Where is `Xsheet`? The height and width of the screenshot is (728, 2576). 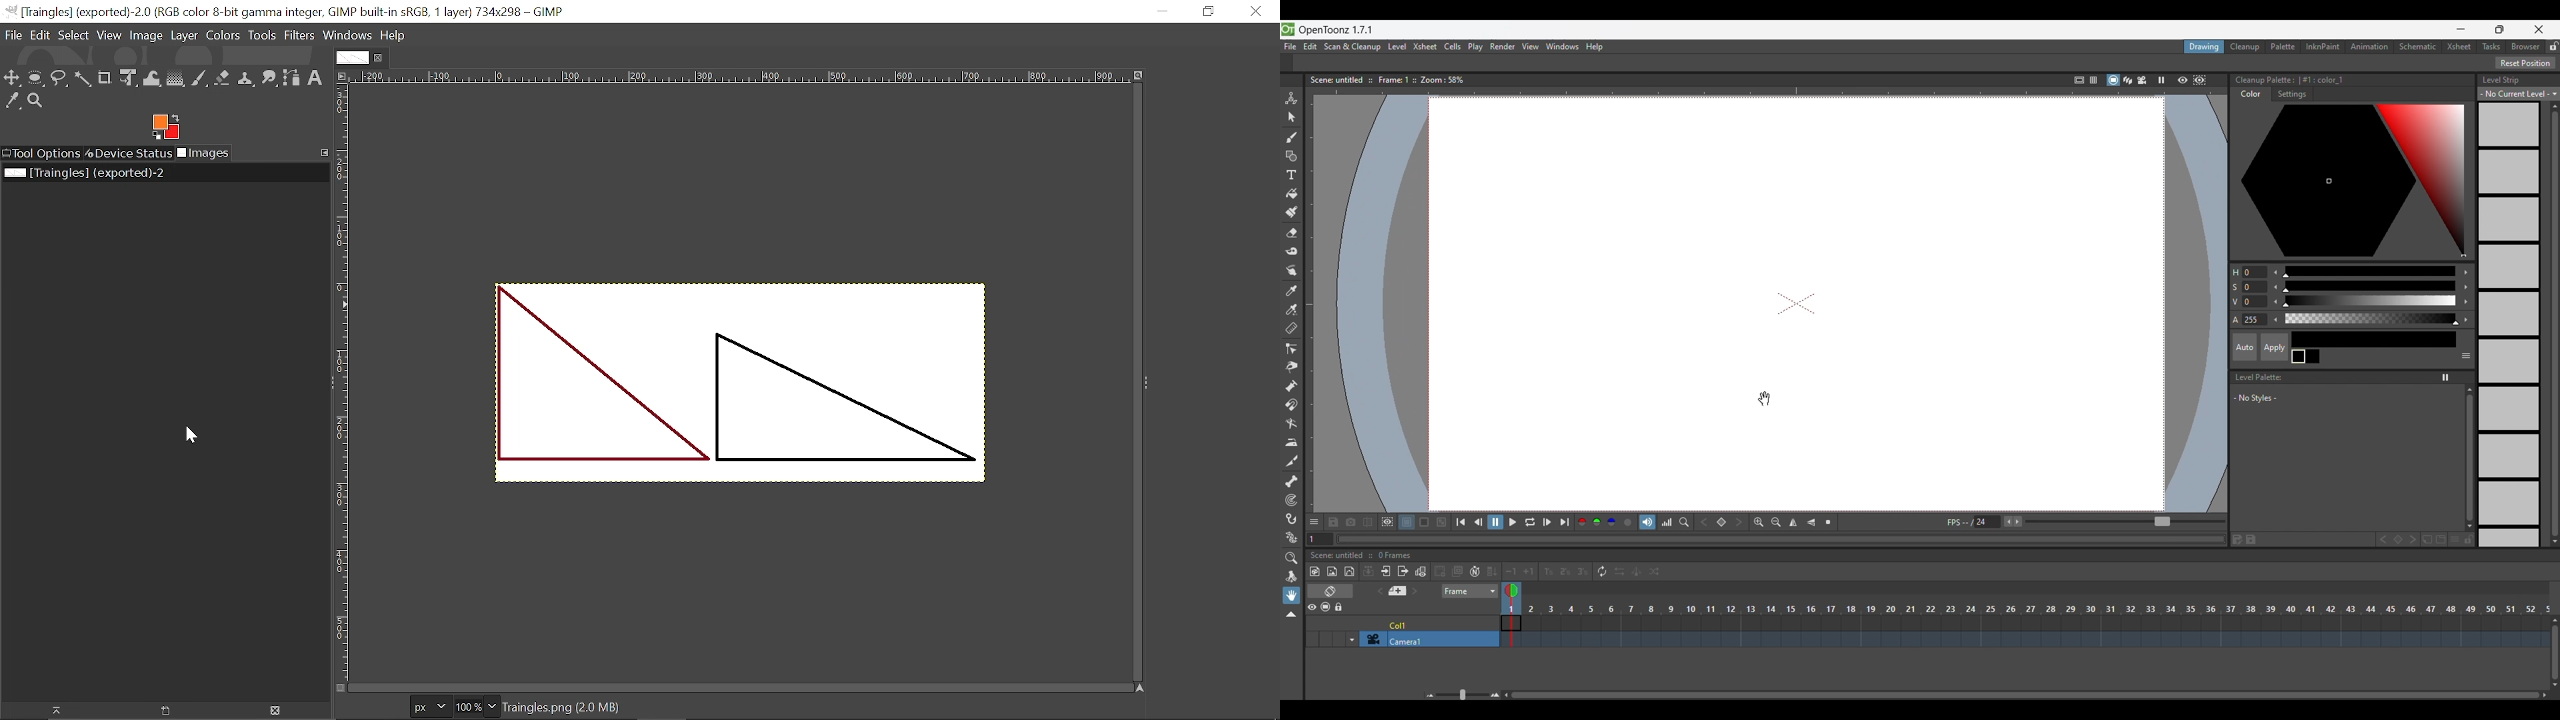
Xsheet is located at coordinates (1425, 46).